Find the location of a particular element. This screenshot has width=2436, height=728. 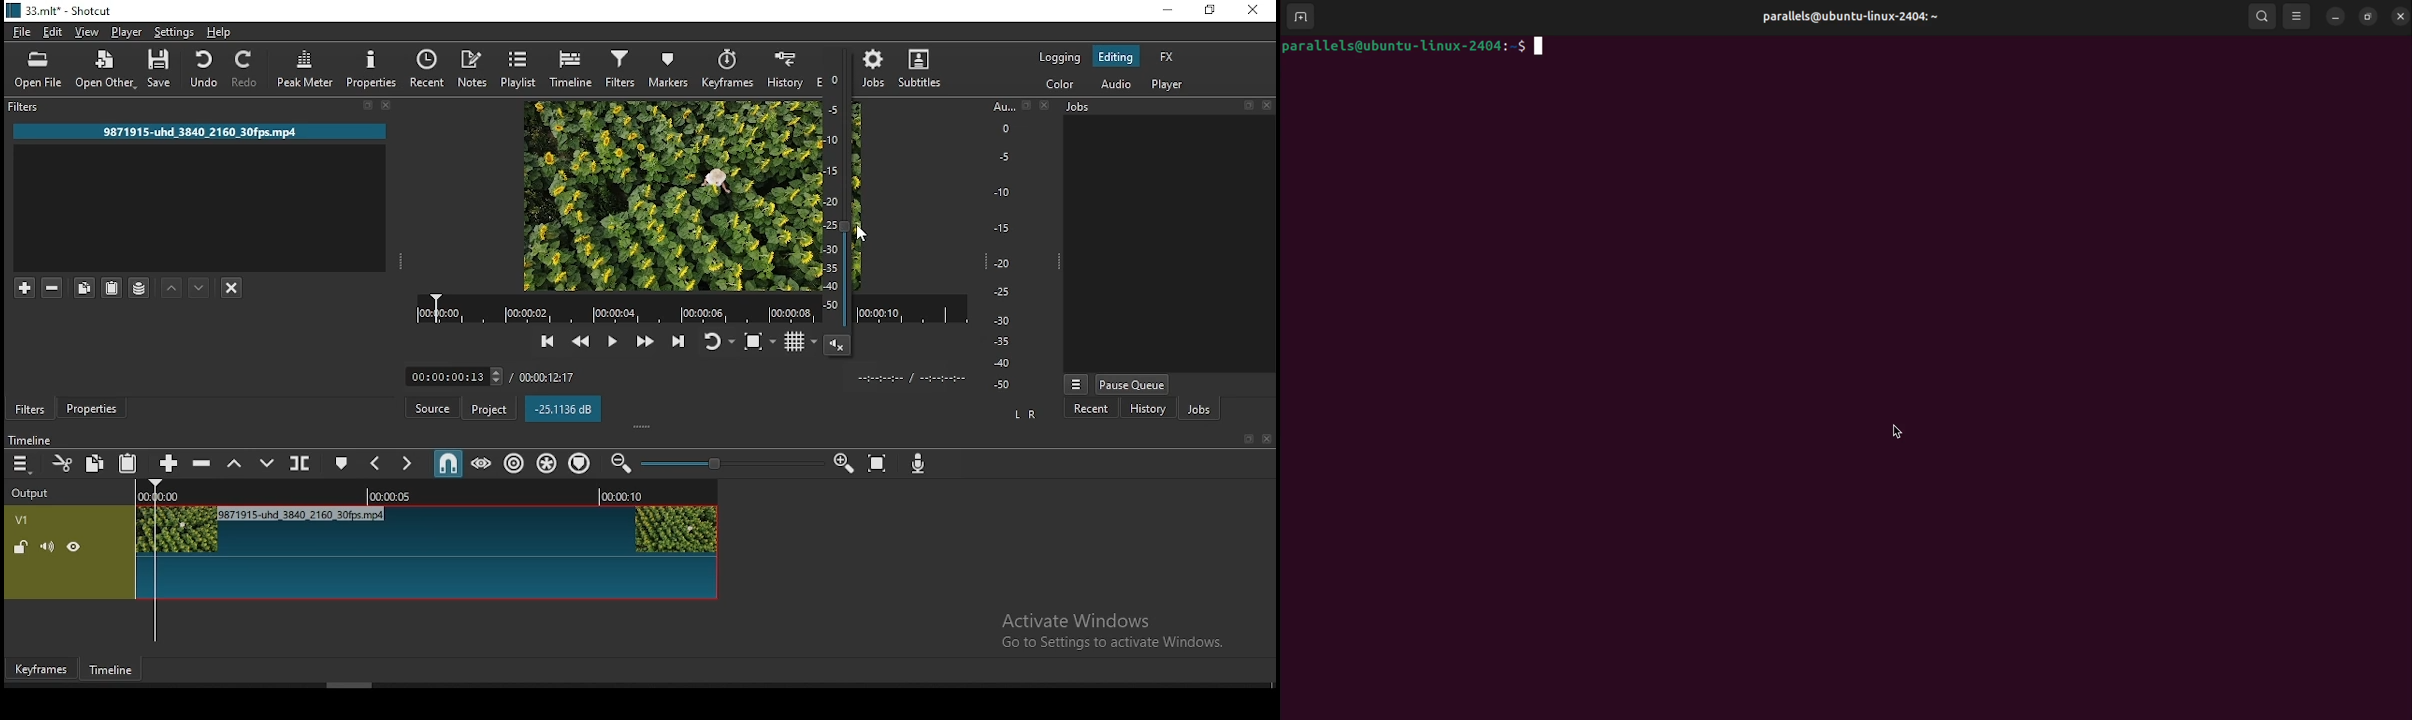

zoom timeline to fit is located at coordinates (879, 463).